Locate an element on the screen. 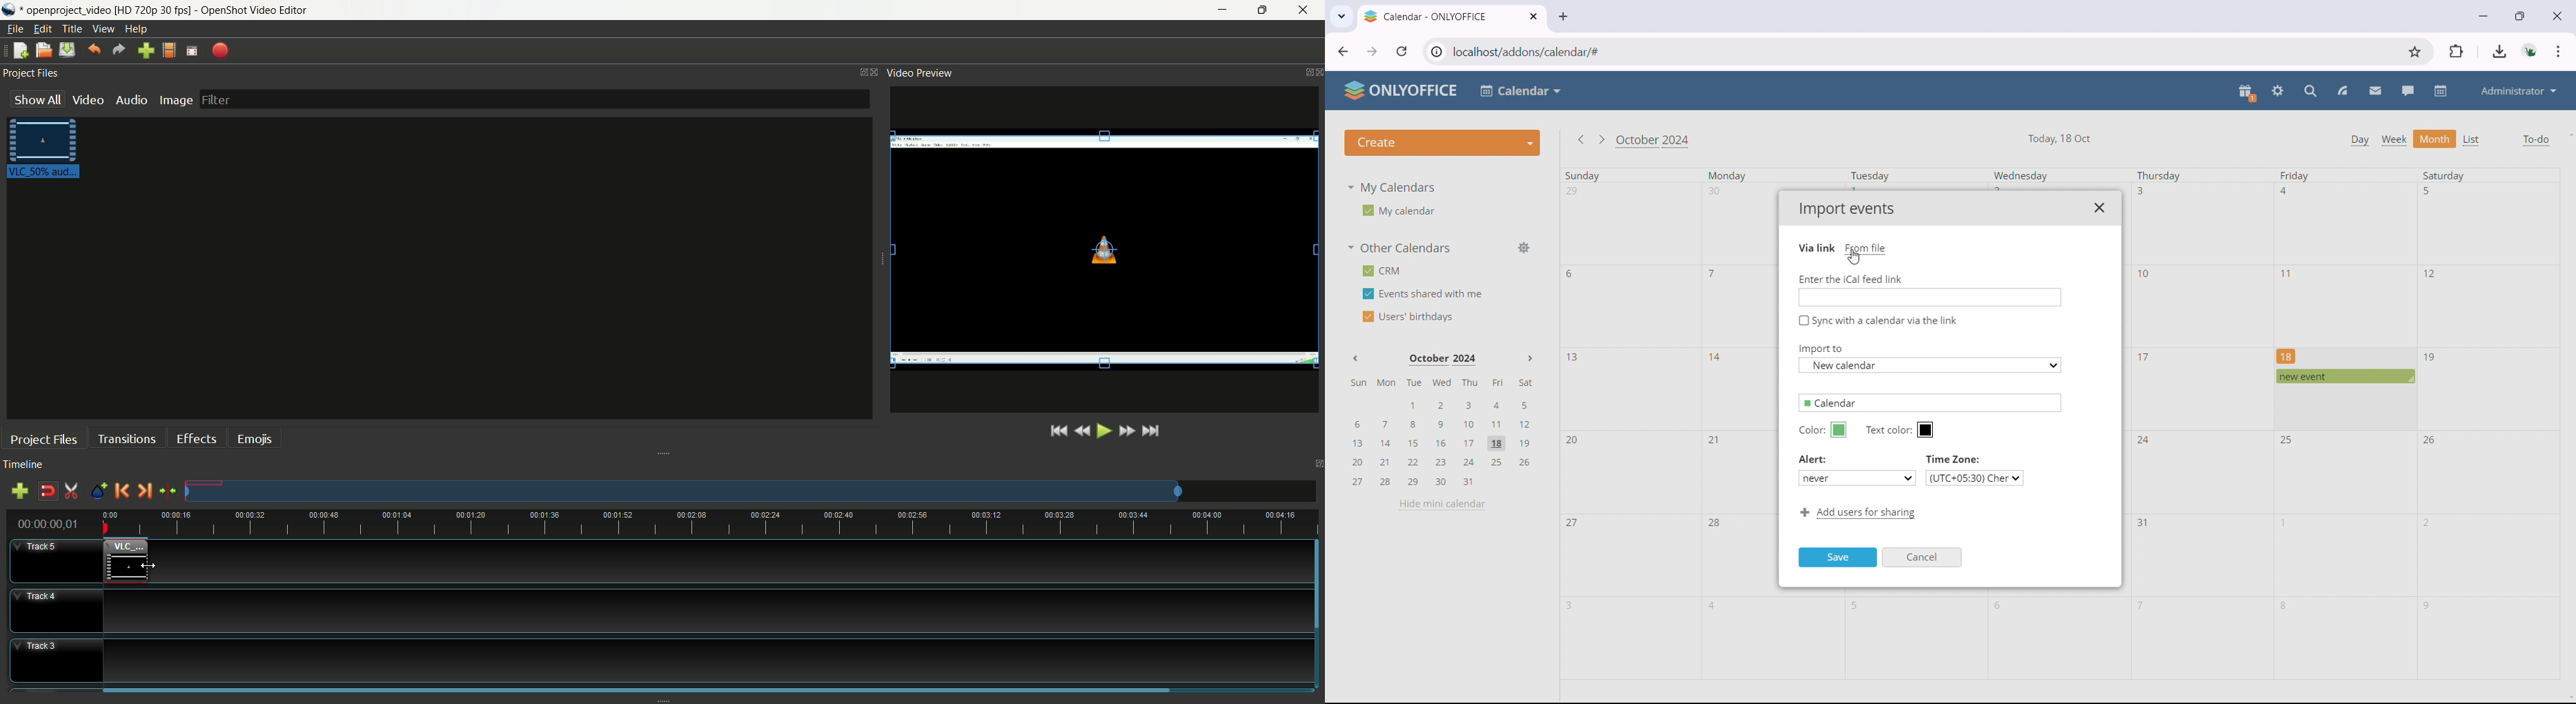 This screenshot has height=728, width=2576. project files is located at coordinates (44, 438).